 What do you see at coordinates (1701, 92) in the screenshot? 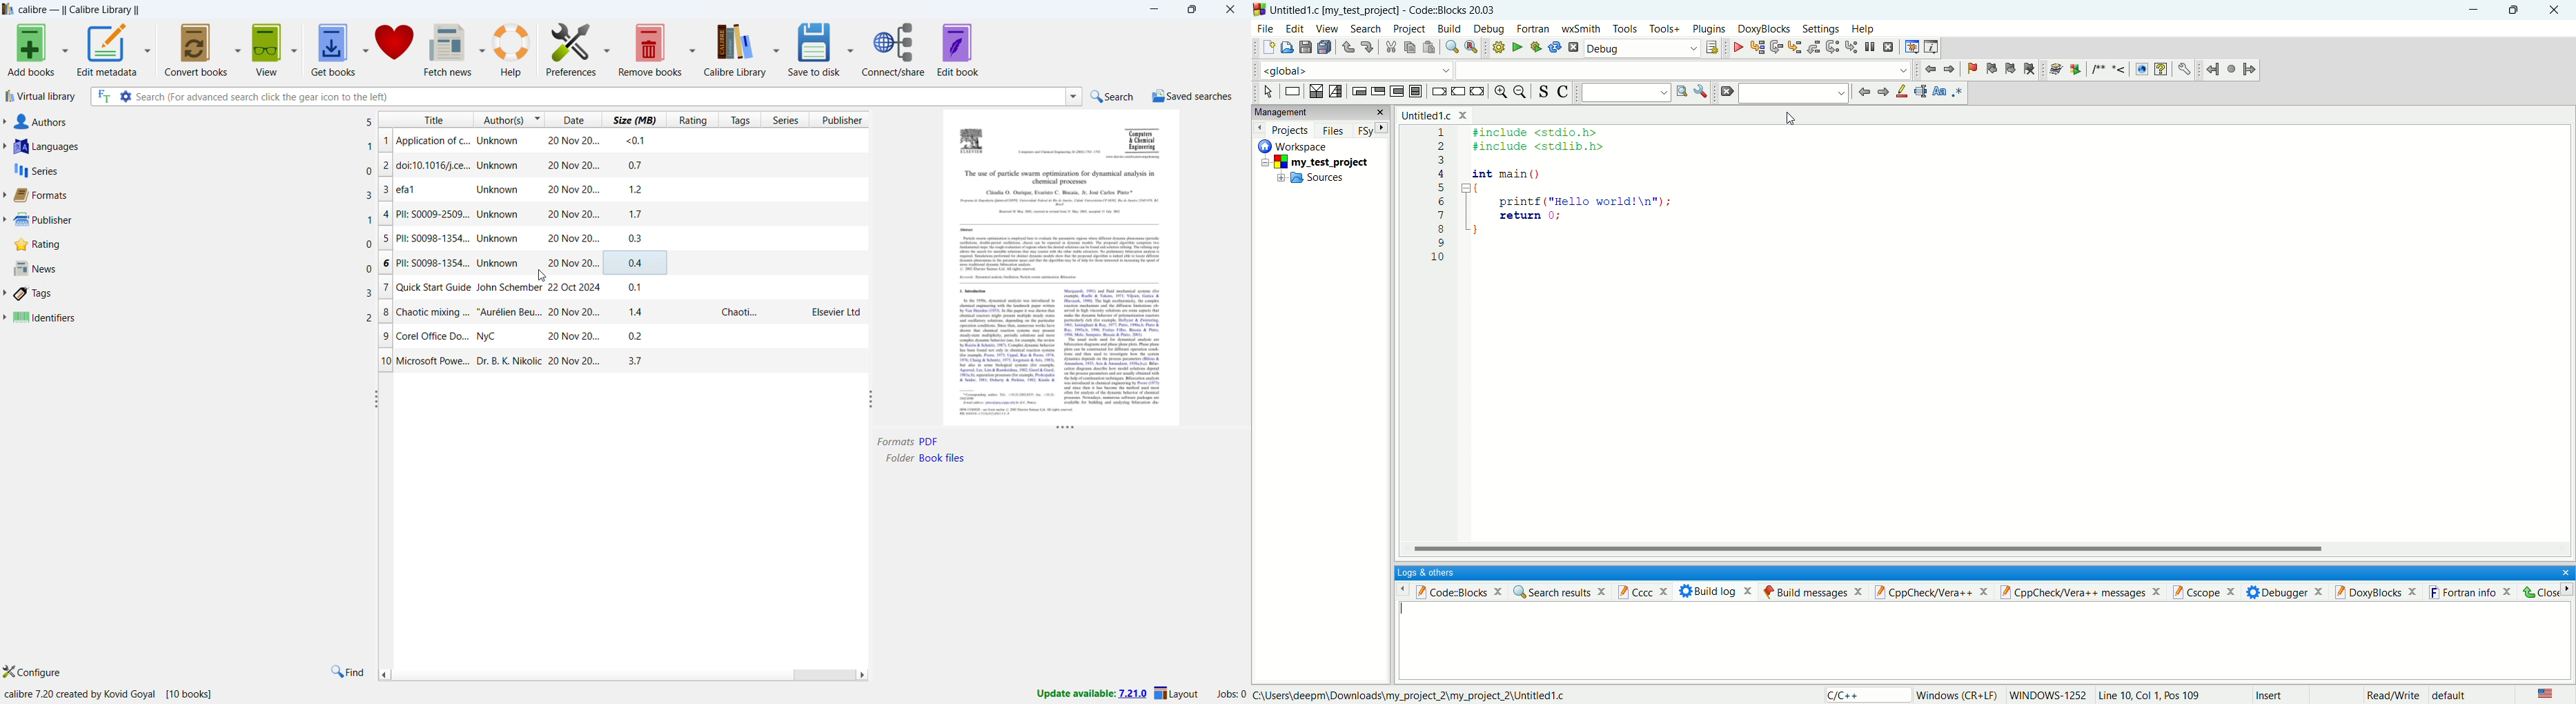
I see `options window` at bounding box center [1701, 92].